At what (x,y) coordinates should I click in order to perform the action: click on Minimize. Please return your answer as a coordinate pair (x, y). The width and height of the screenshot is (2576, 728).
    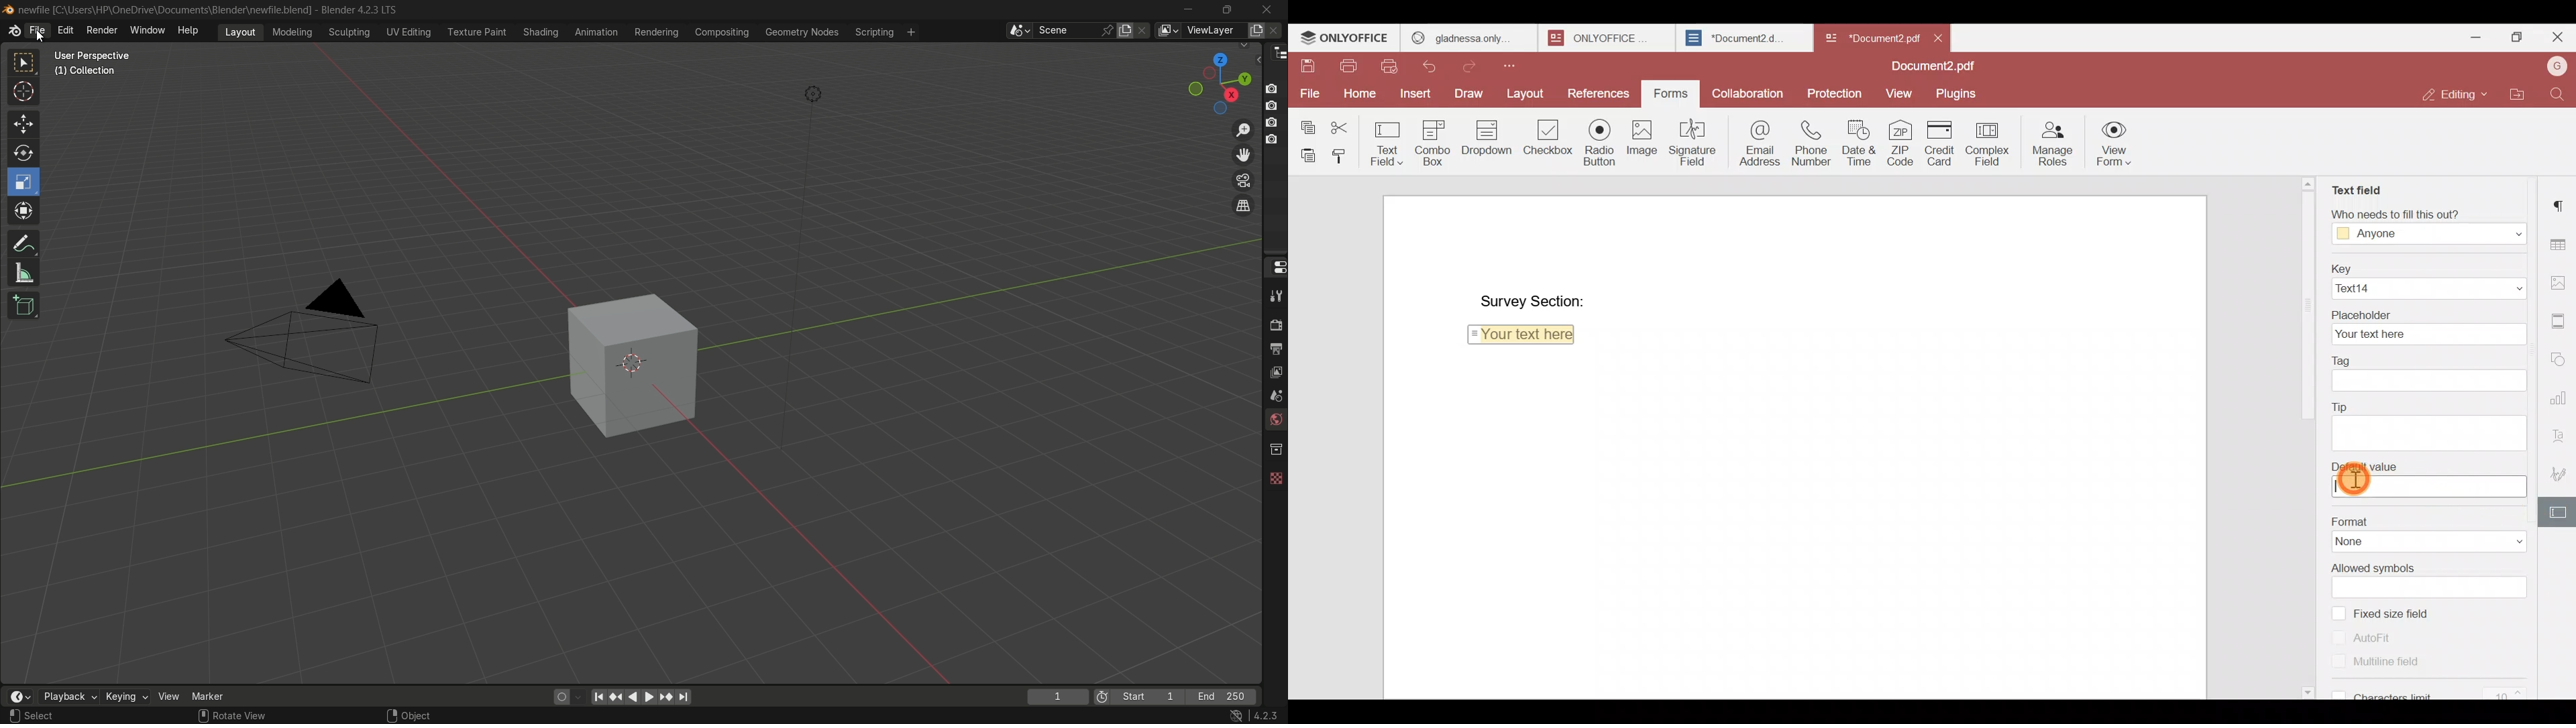
    Looking at the image, I should click on (2480, 38).